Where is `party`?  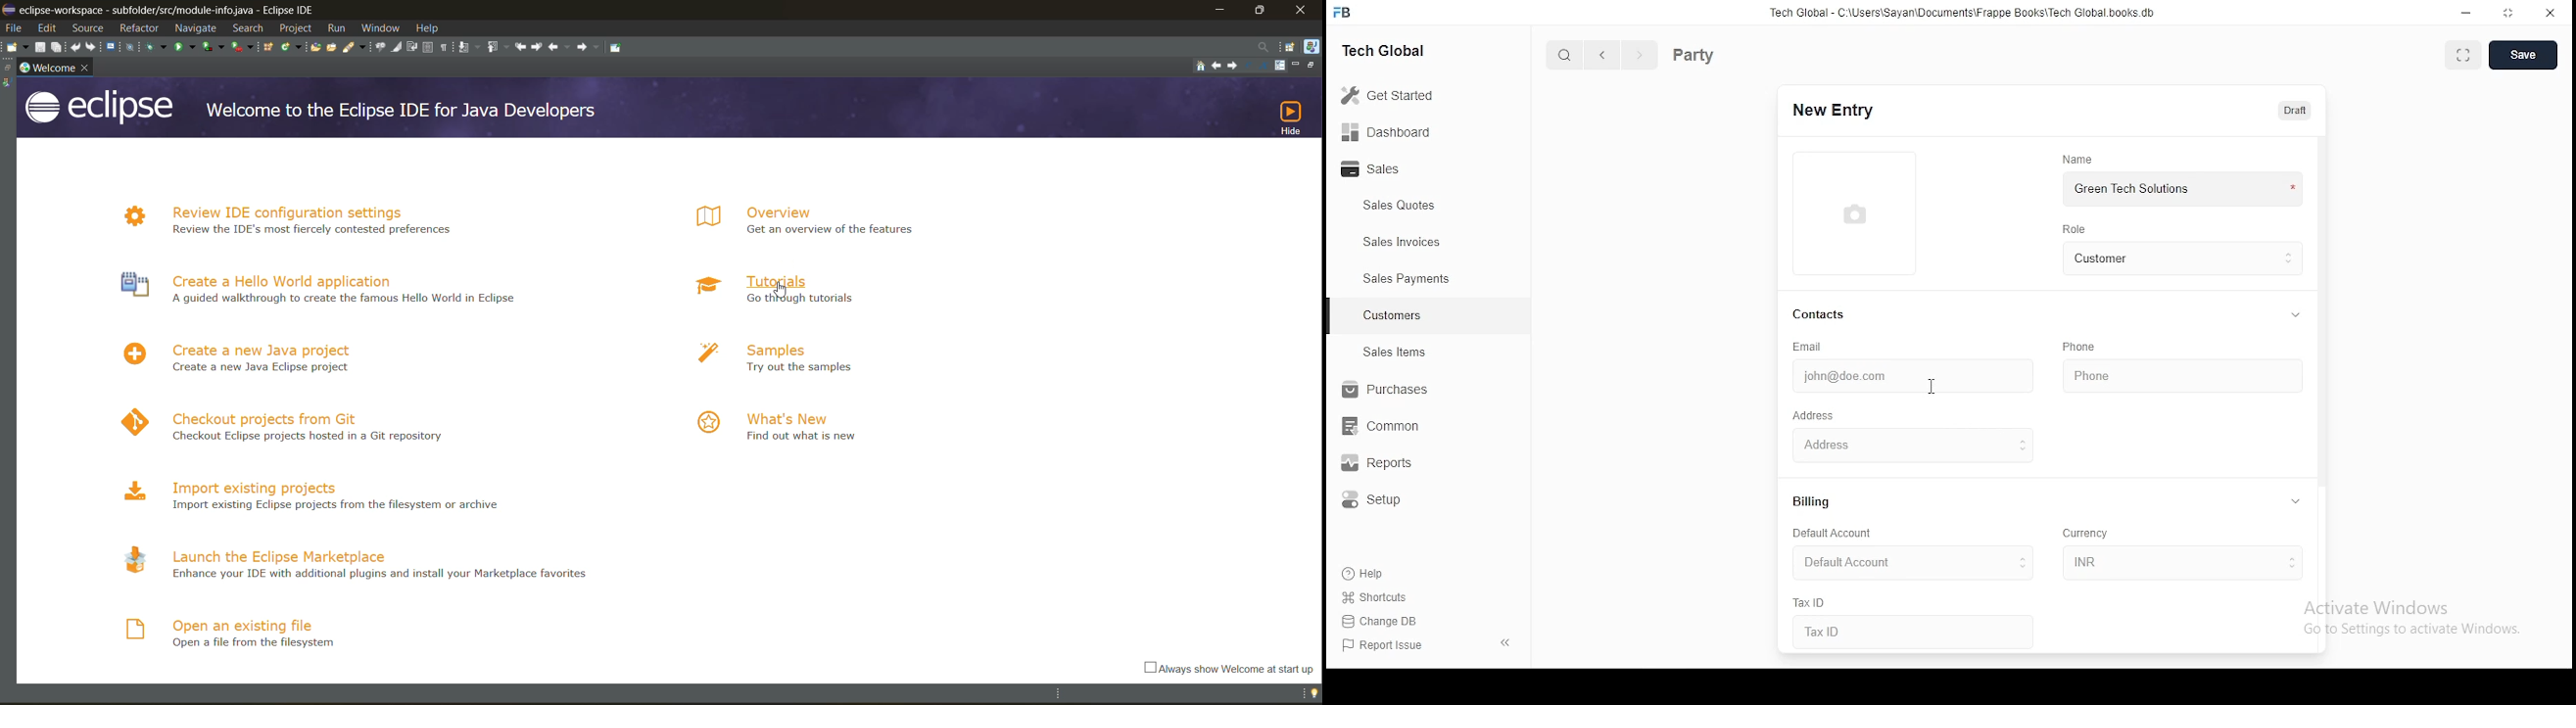 party is located at coordinates (1725, 53).